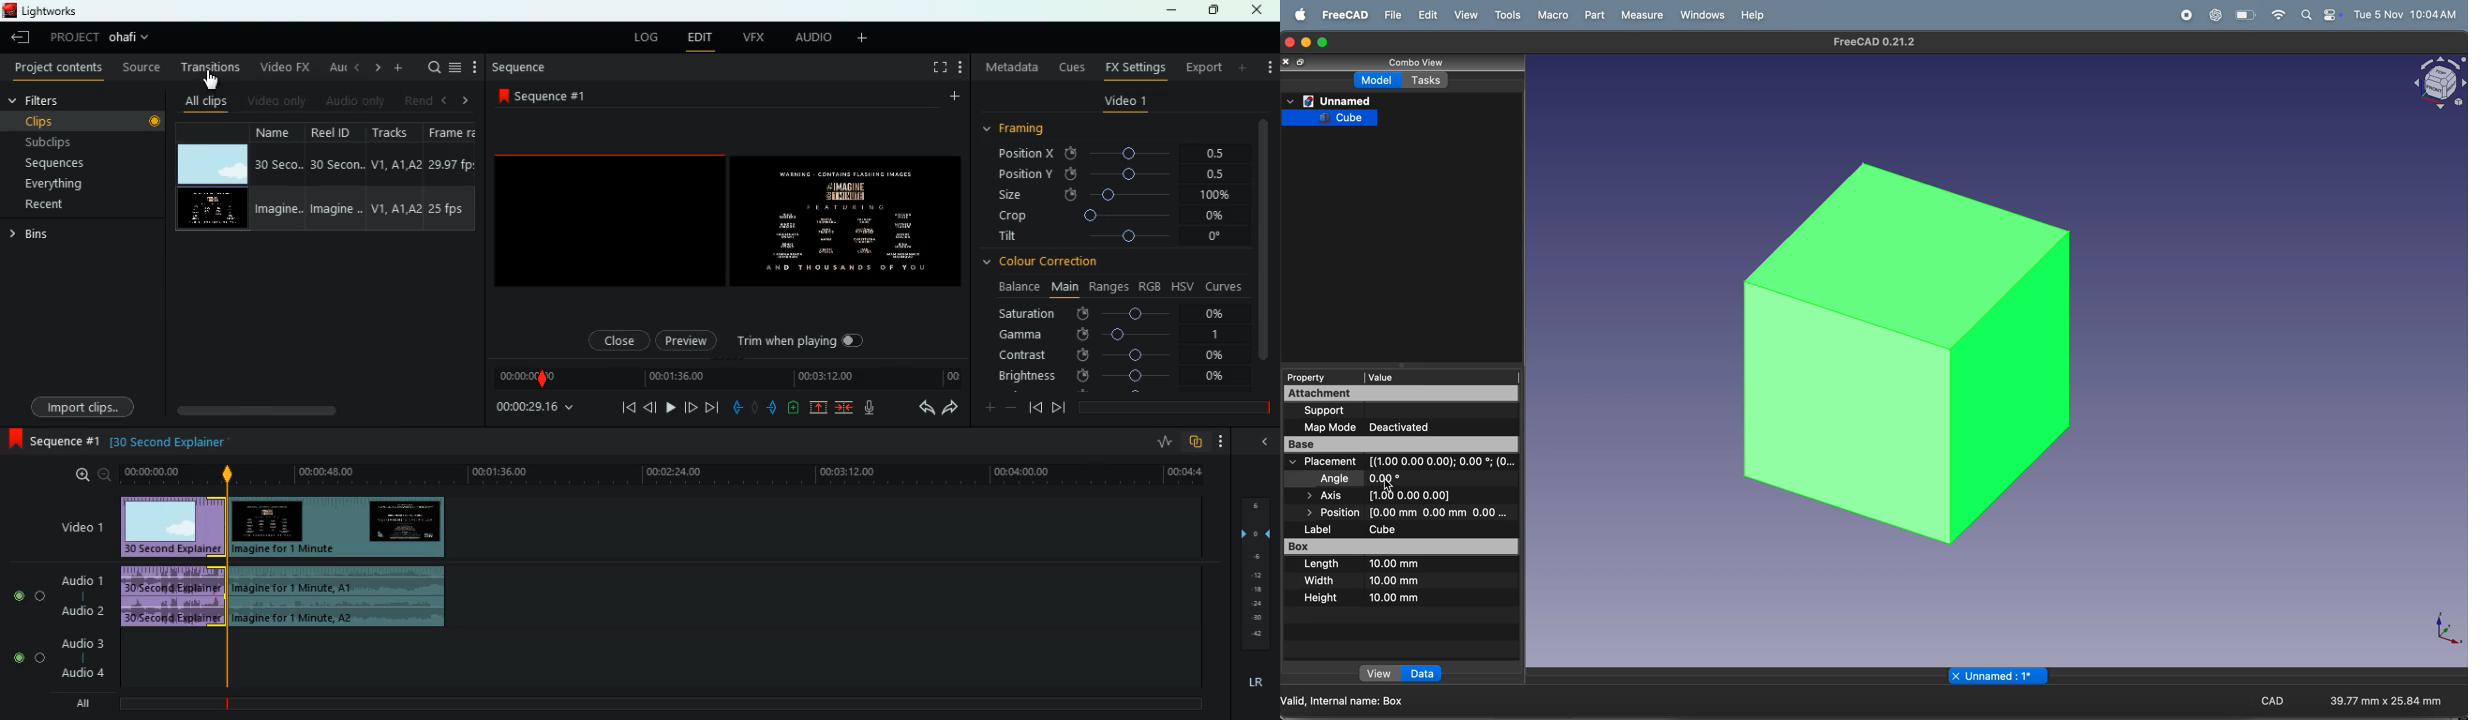  Describe the element at coordinates (2214, 14) in the screenshot. I see `chatgpt` at that location.